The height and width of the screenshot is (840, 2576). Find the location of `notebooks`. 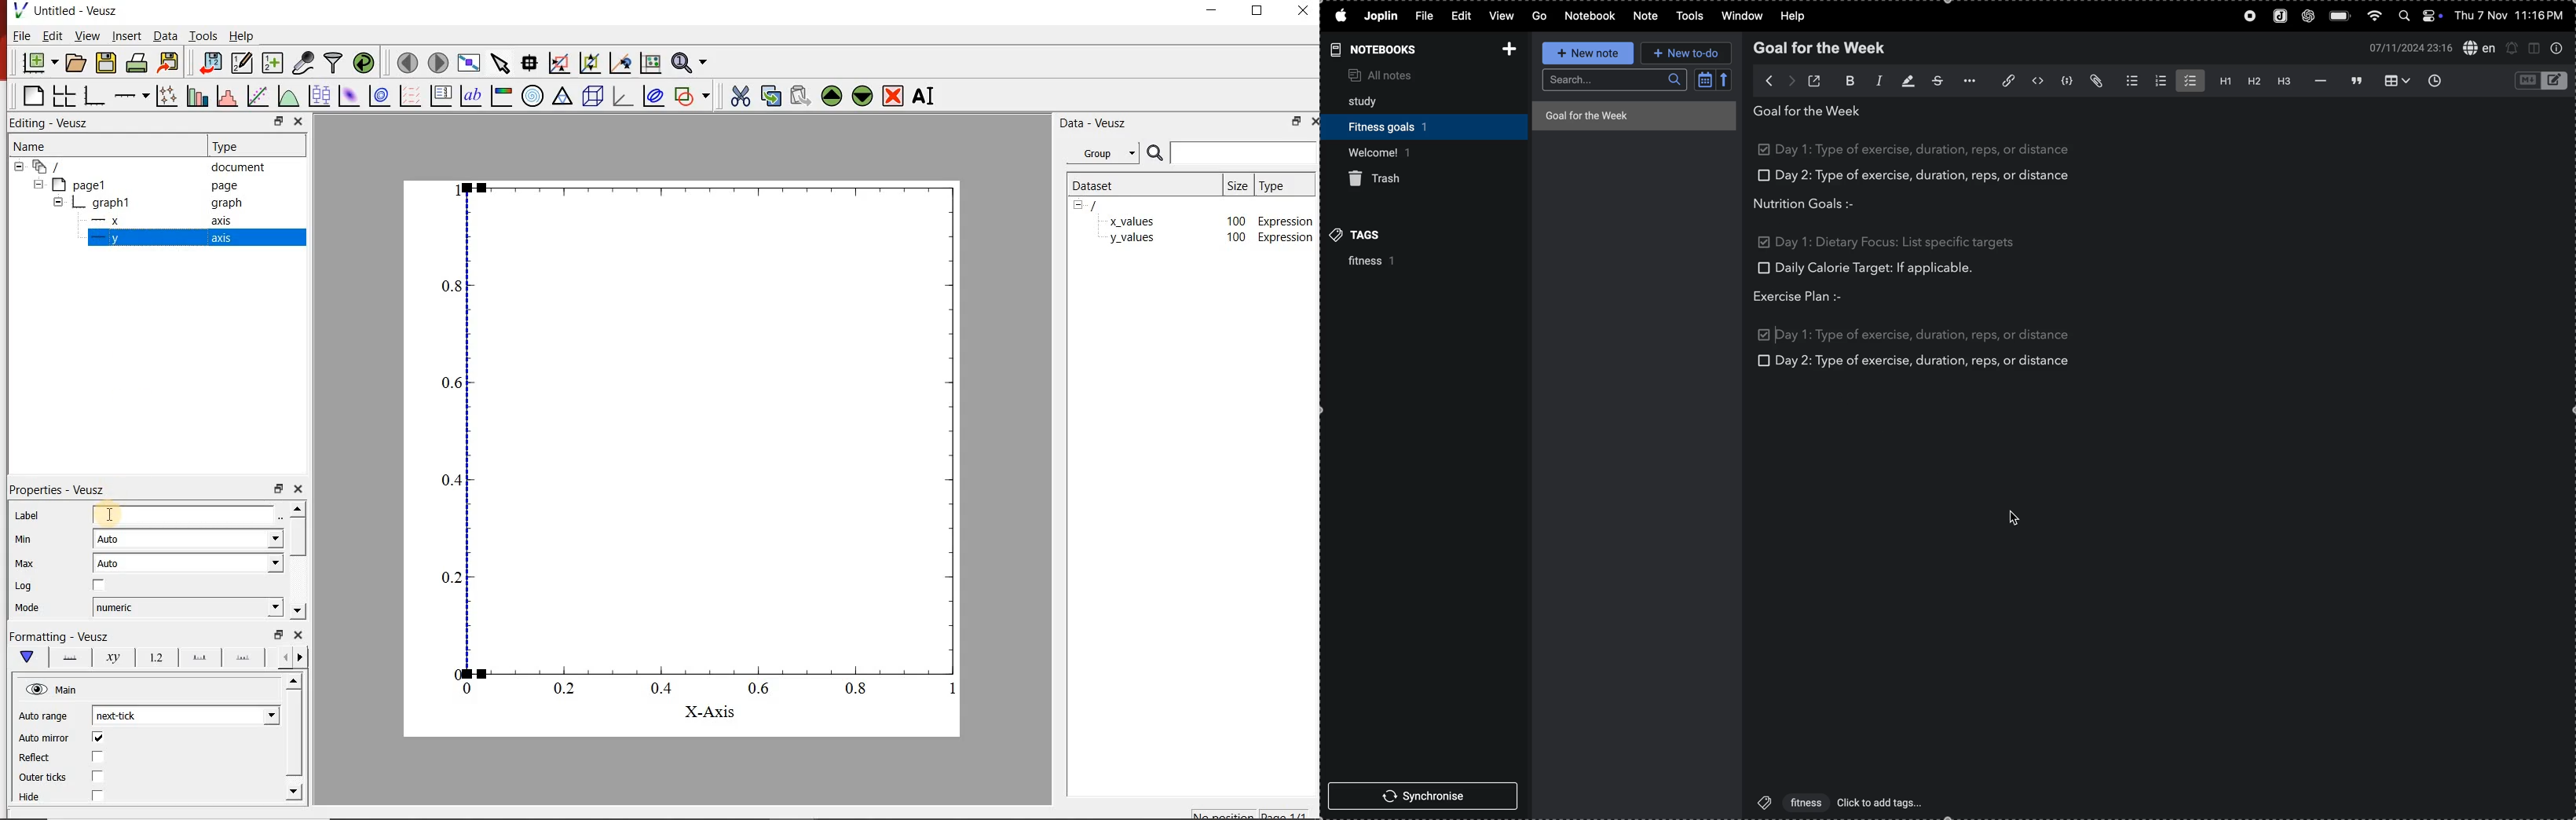

notebooks is located at coordinates (1379, 49).